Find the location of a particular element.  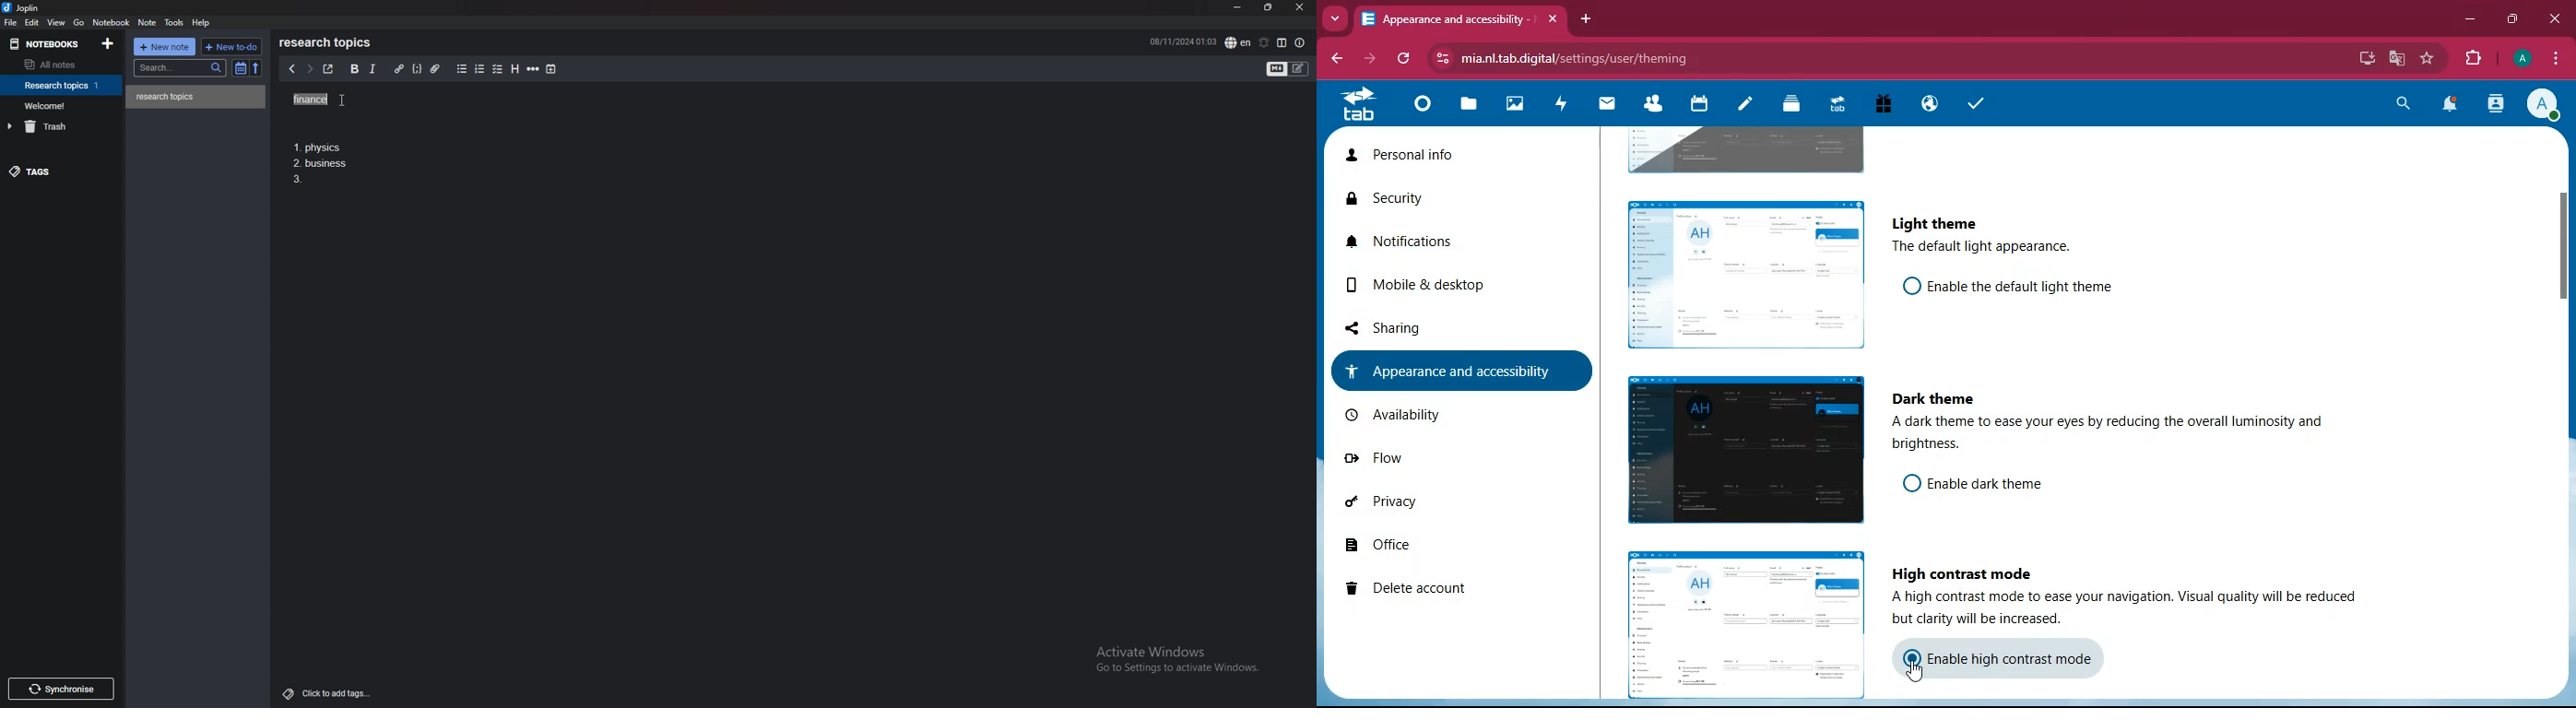

tab is located at coordinates (1834, 103).